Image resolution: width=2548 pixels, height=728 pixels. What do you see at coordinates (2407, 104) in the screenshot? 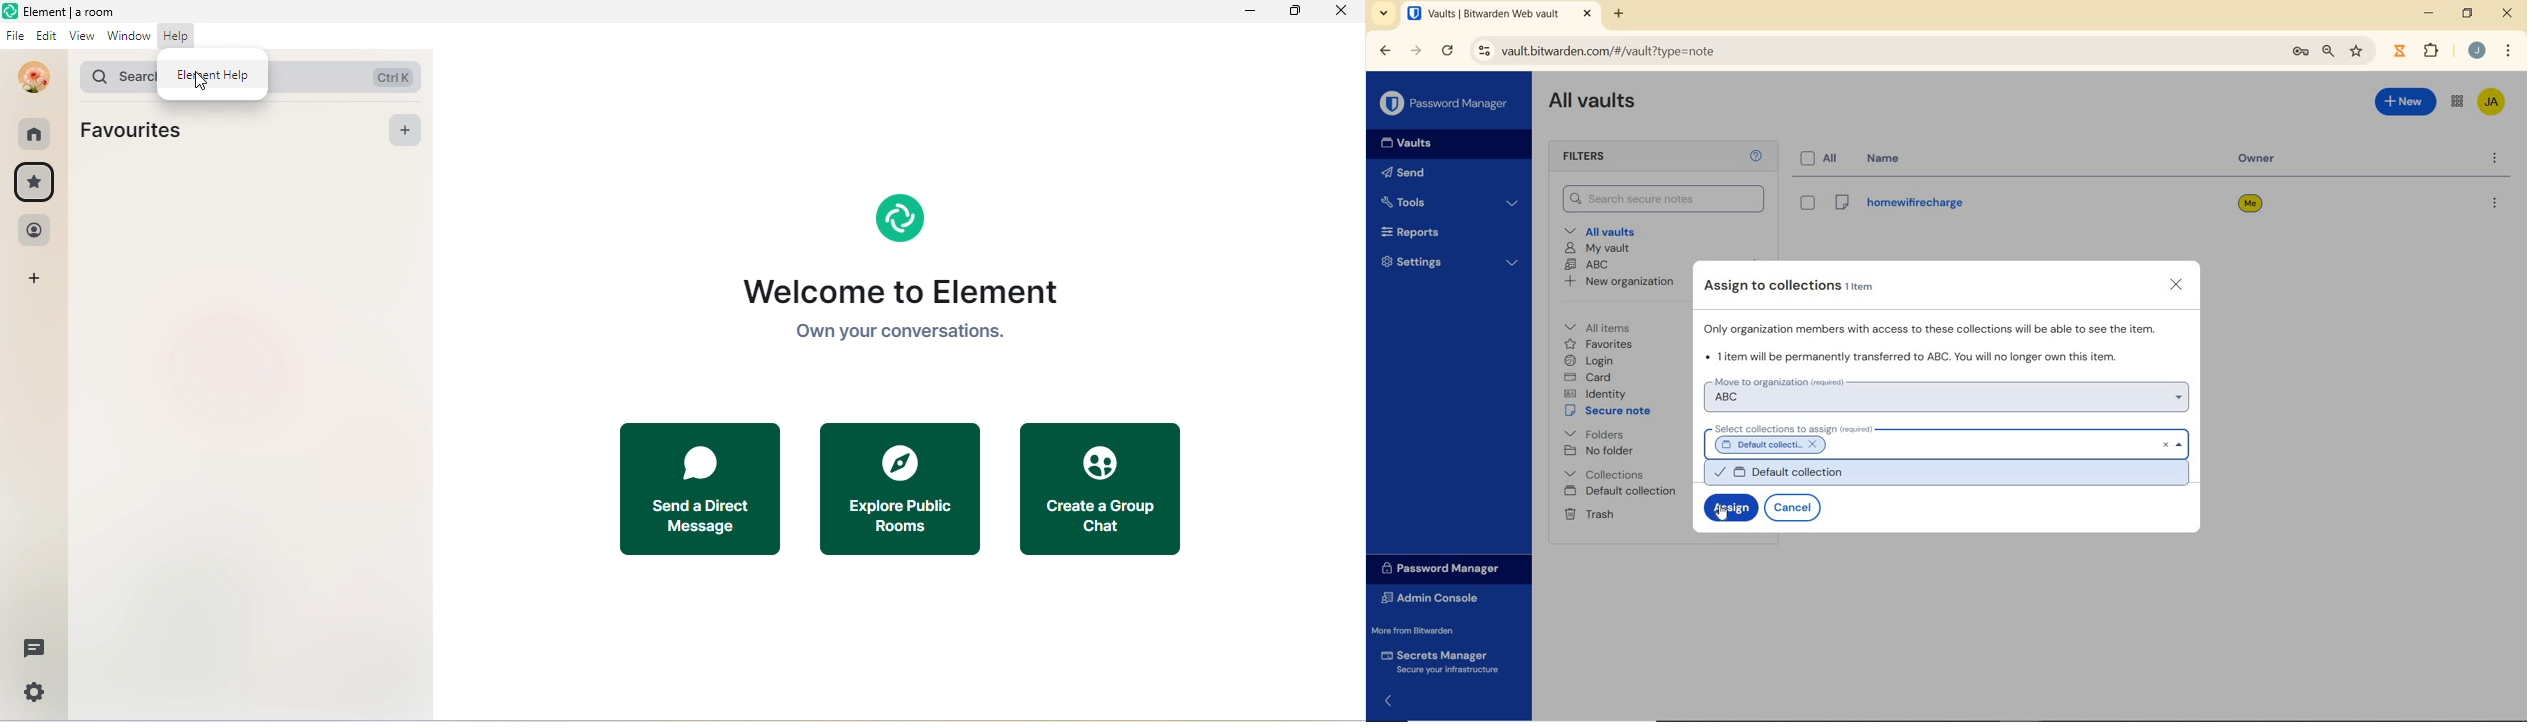
I see `New` at bounding box center [2407, 104].